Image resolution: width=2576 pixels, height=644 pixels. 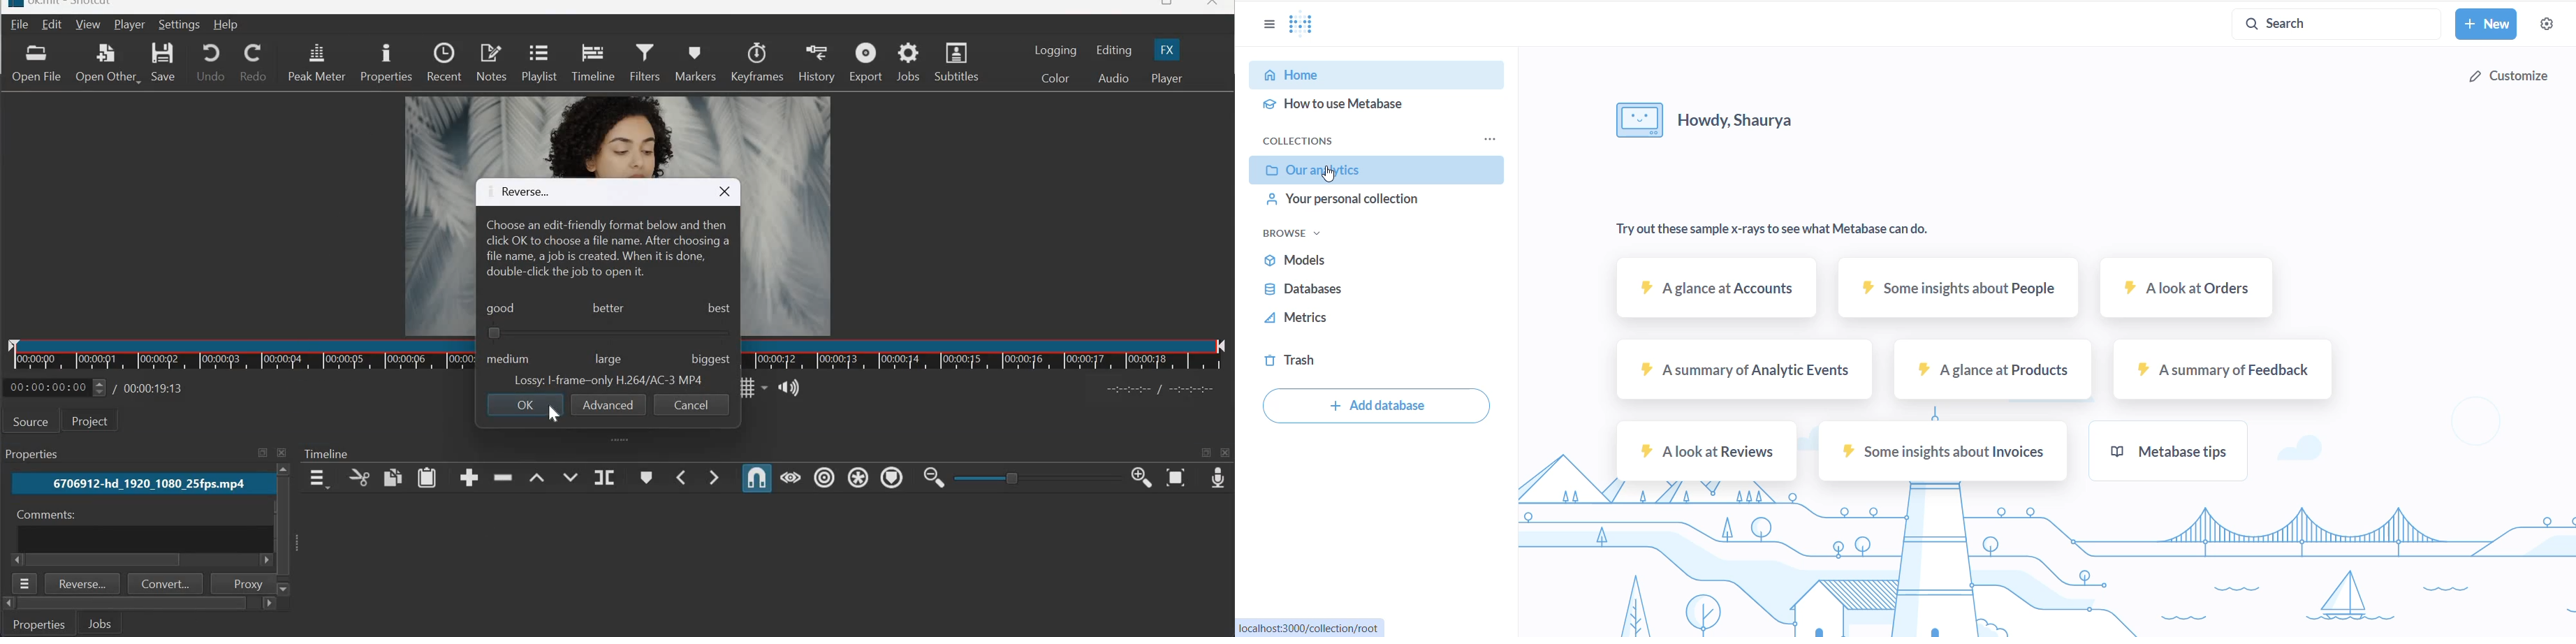 What do you see at coordinates (608, 307) in the screenshot?
I see `better` at bounding box center [608, 307].